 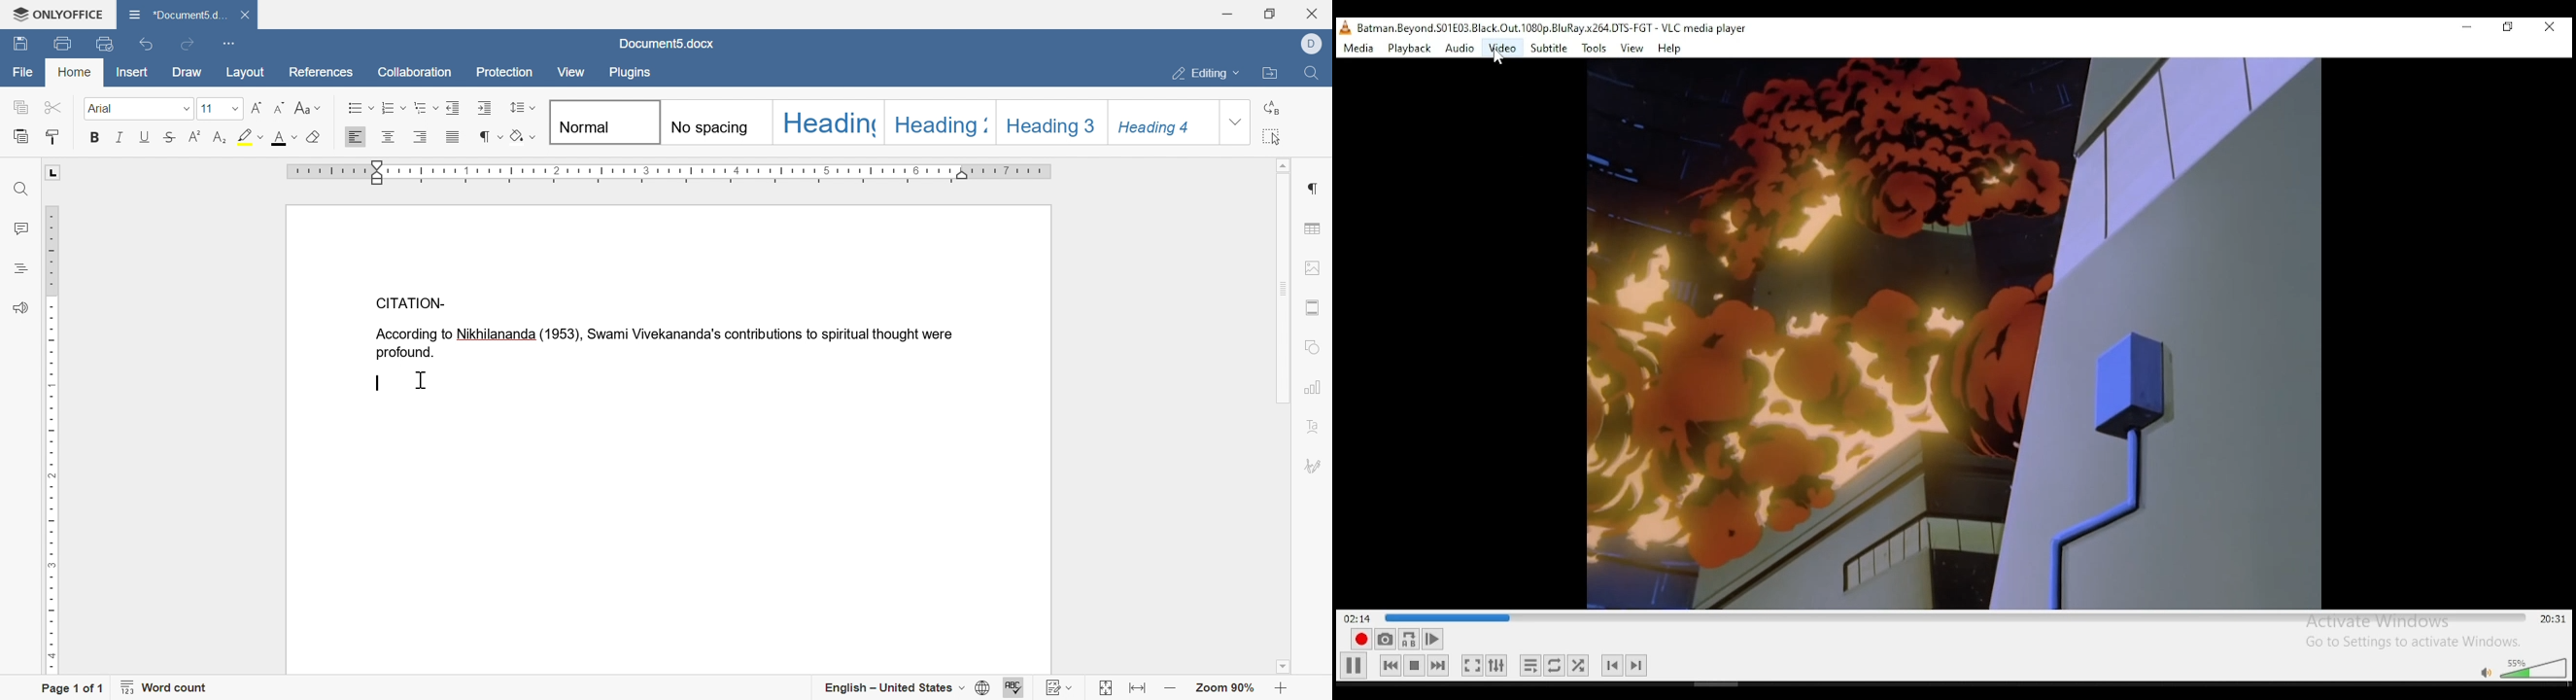 I want to click on zoom 90%, so click(x=1226, y=690).